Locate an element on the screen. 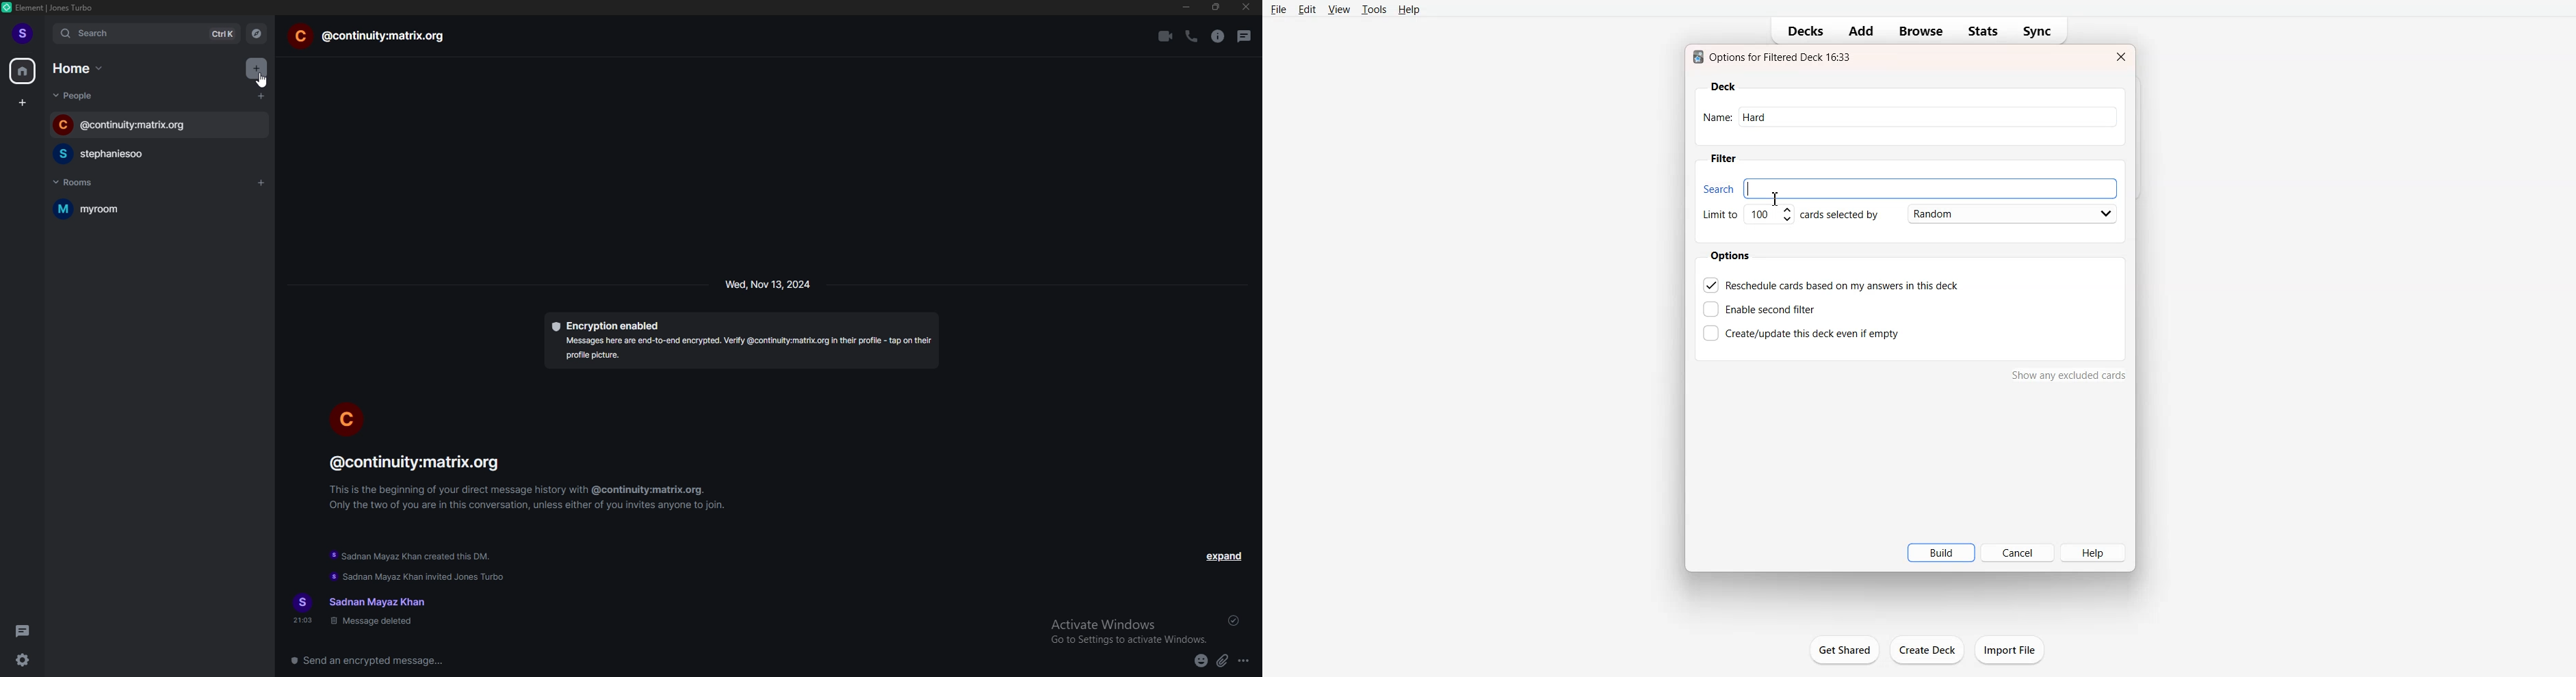  show any excluded cards is located at coordinates (2069, 378).